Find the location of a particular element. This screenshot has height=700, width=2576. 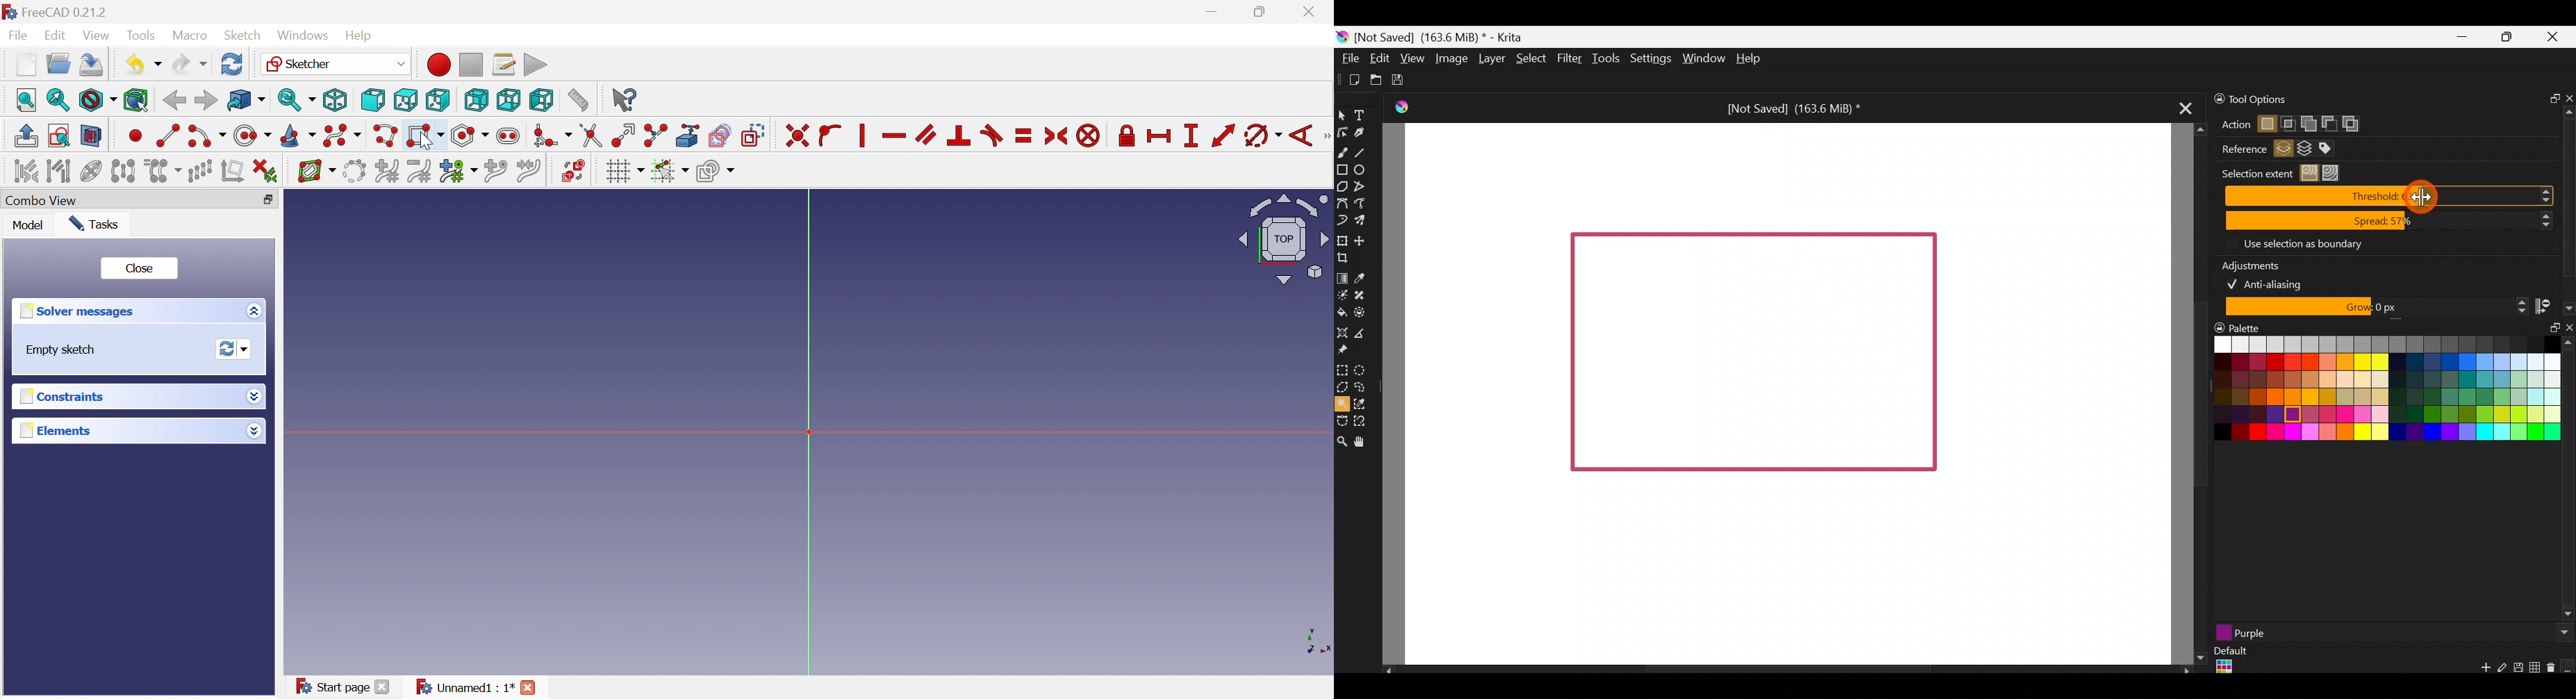

Free CAD0.21.2 is located at coordinates (65, 10).